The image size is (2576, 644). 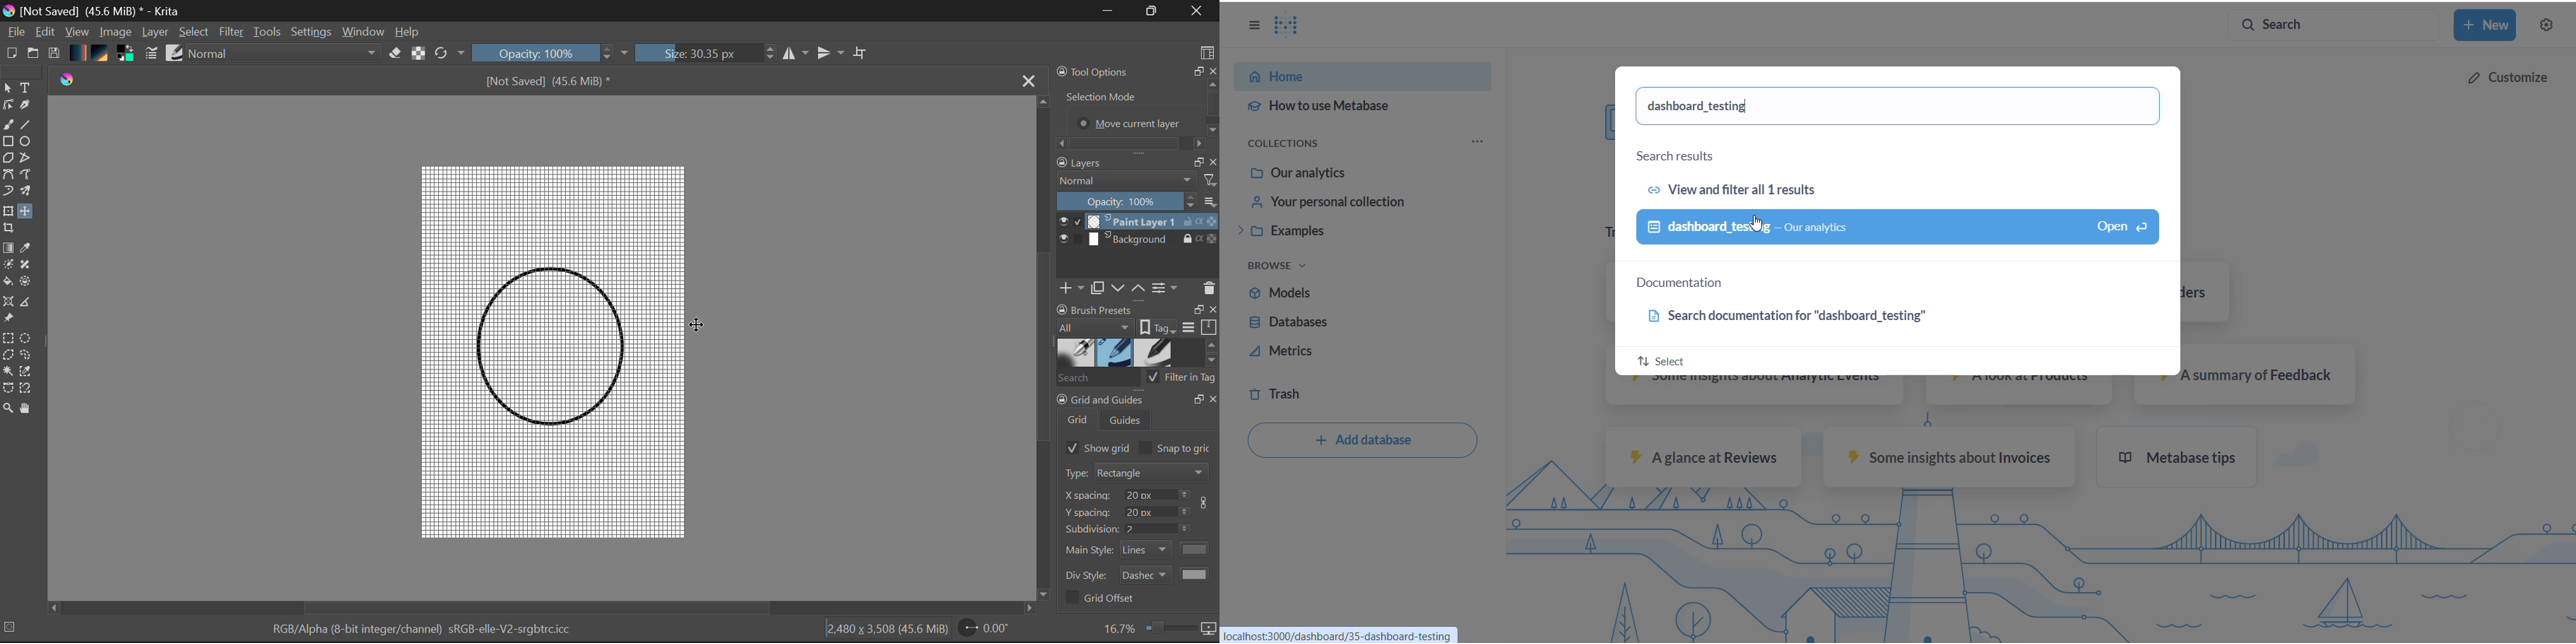 I want to click on Enclose and Fill, so click(x=29, y=284).